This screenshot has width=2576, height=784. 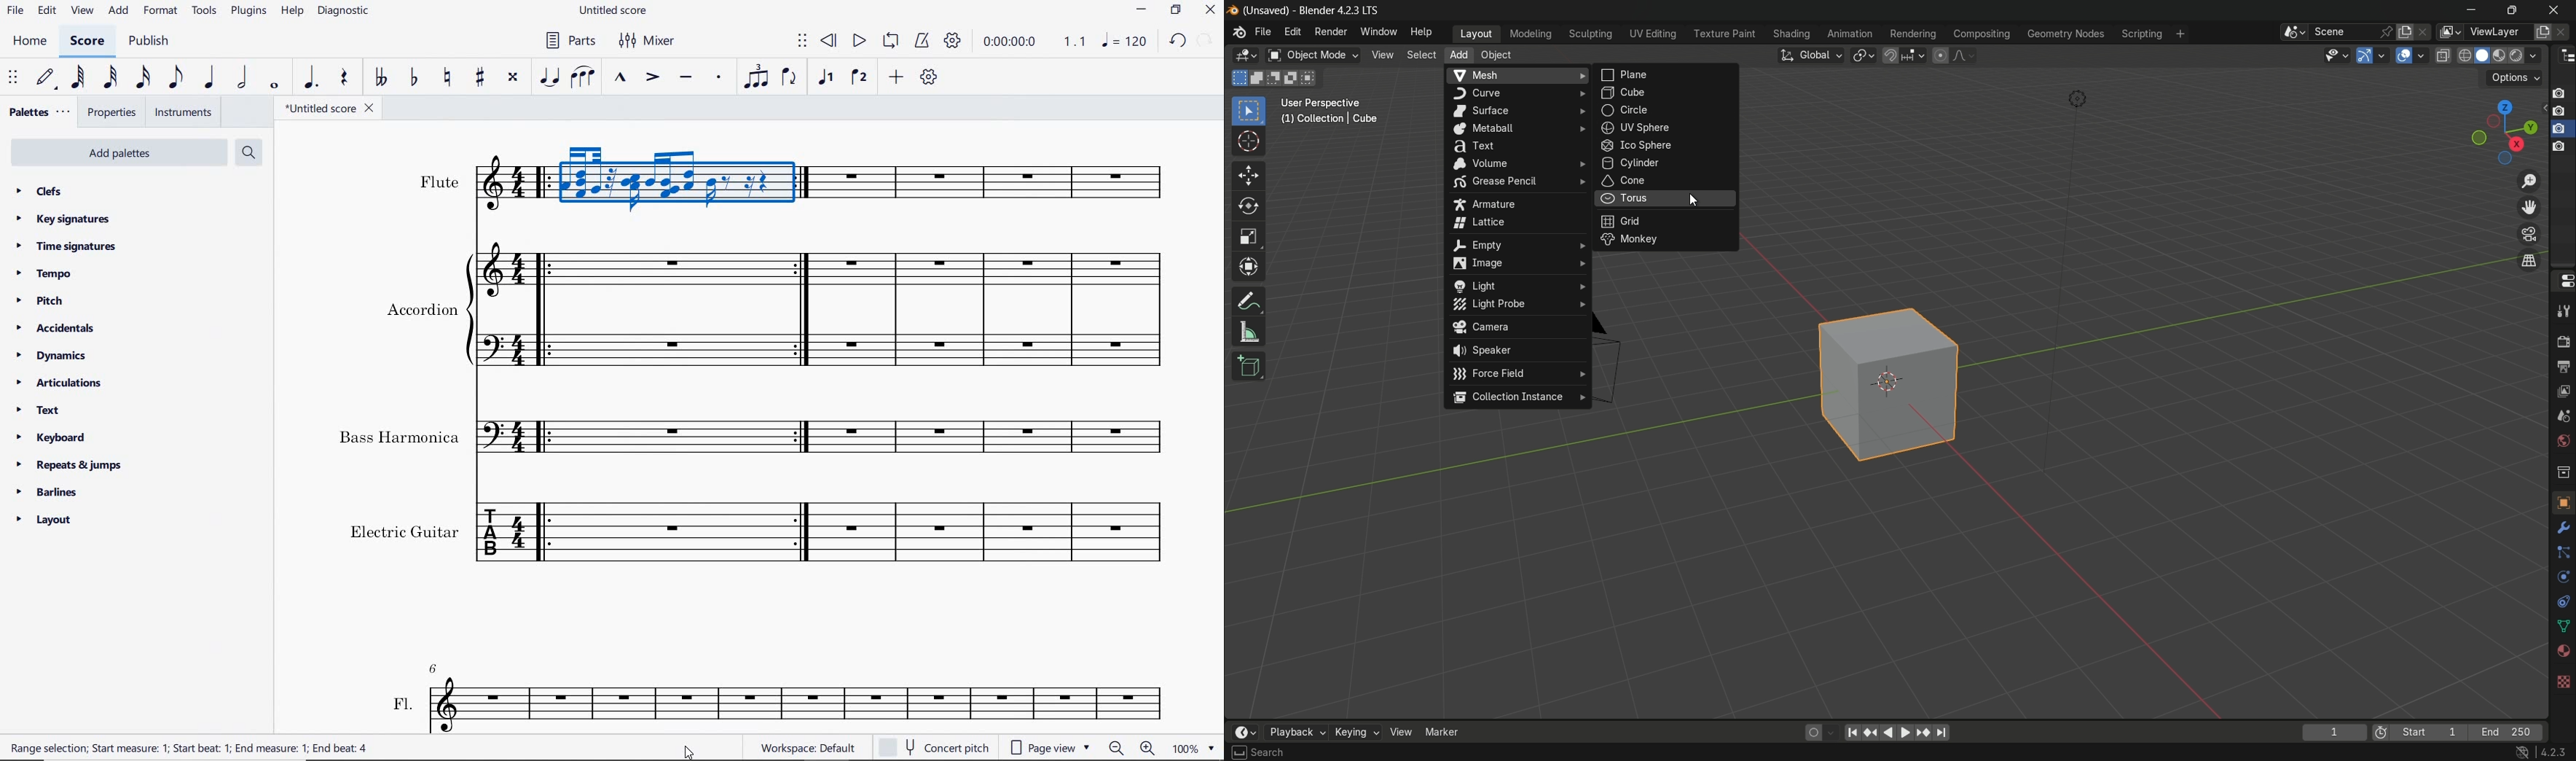 I want to click on plane, so click(x=1668, y=75).